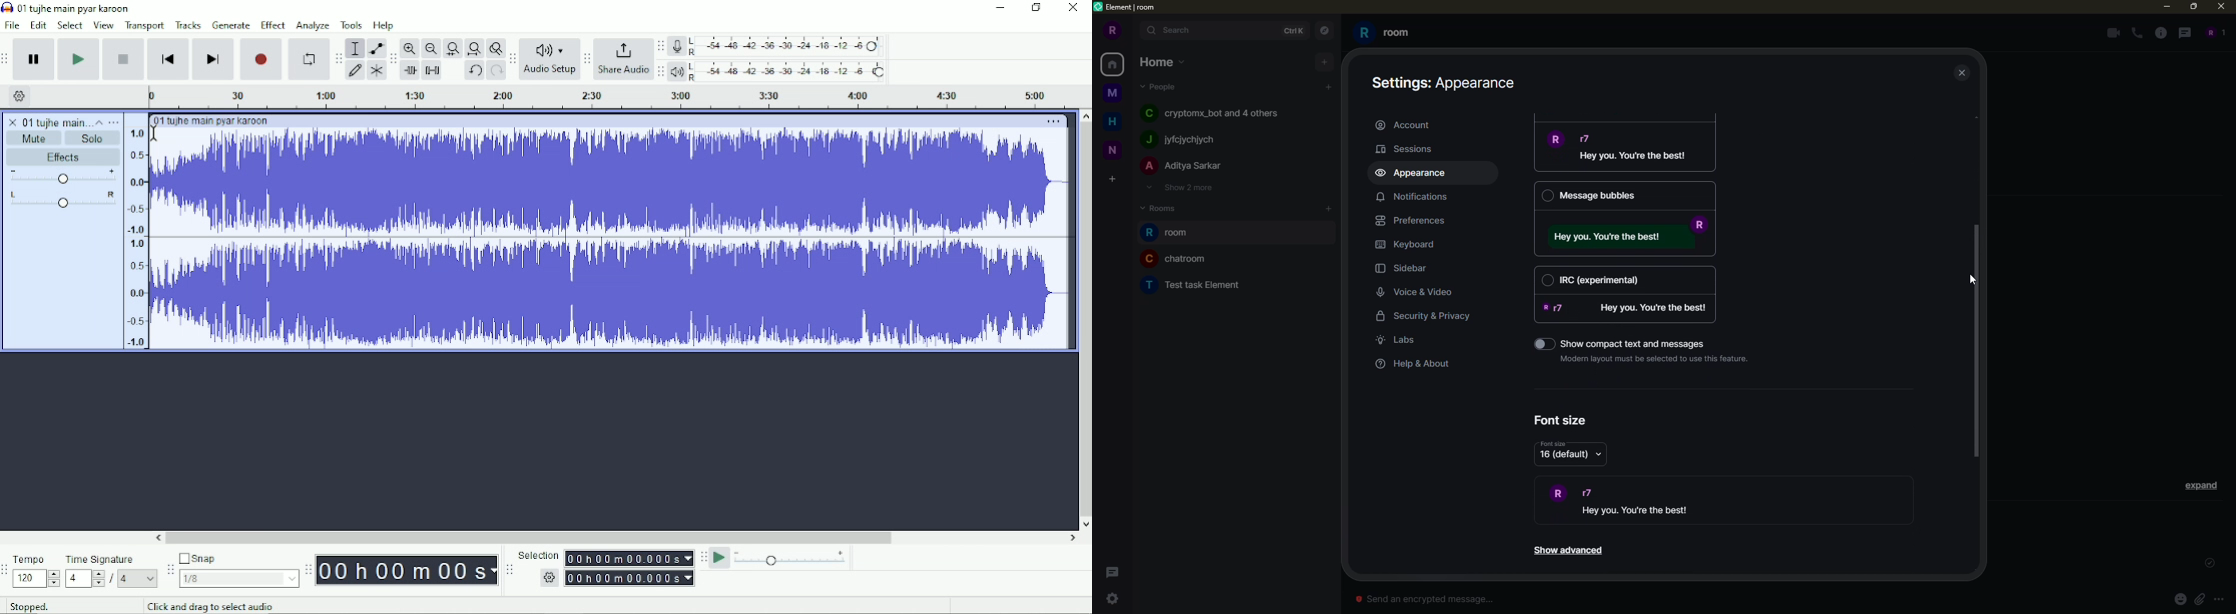 Image resolution: width=2240 pixels, height=616 pixels. Describe the element at coordinates (85, 579) in the screenshot. I see `4` at that location.